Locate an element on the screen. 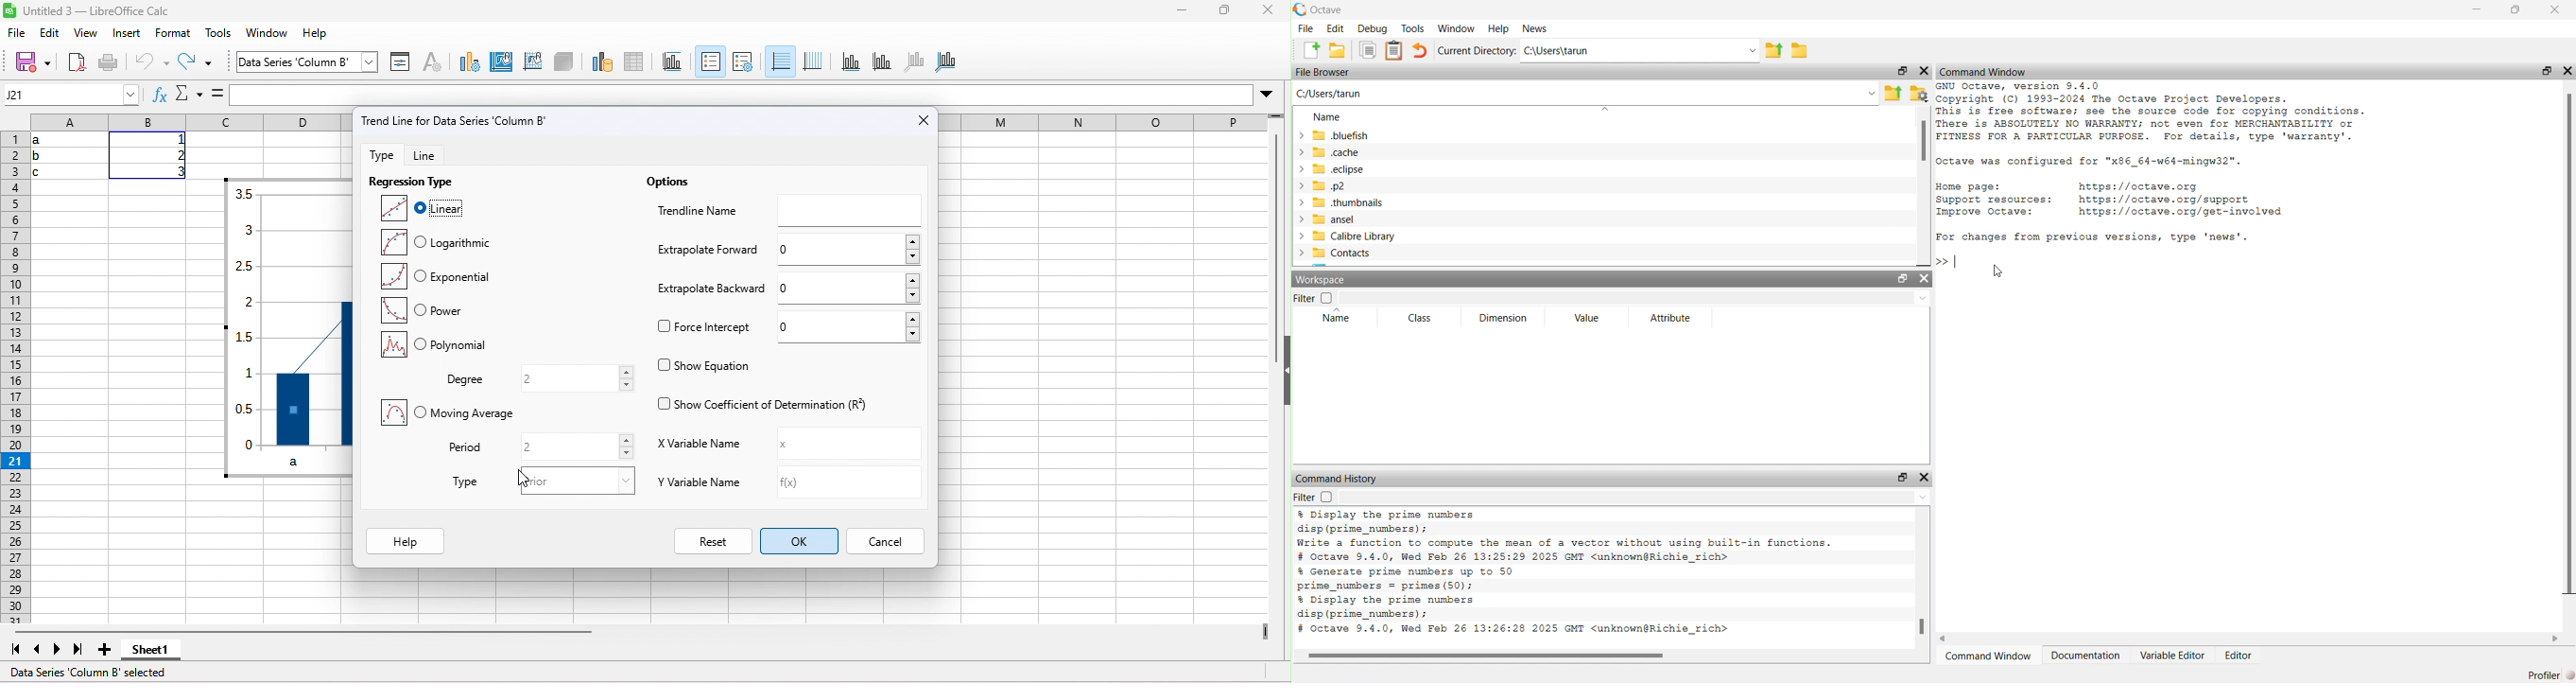  polynomial is located at coordinates (431, 346).